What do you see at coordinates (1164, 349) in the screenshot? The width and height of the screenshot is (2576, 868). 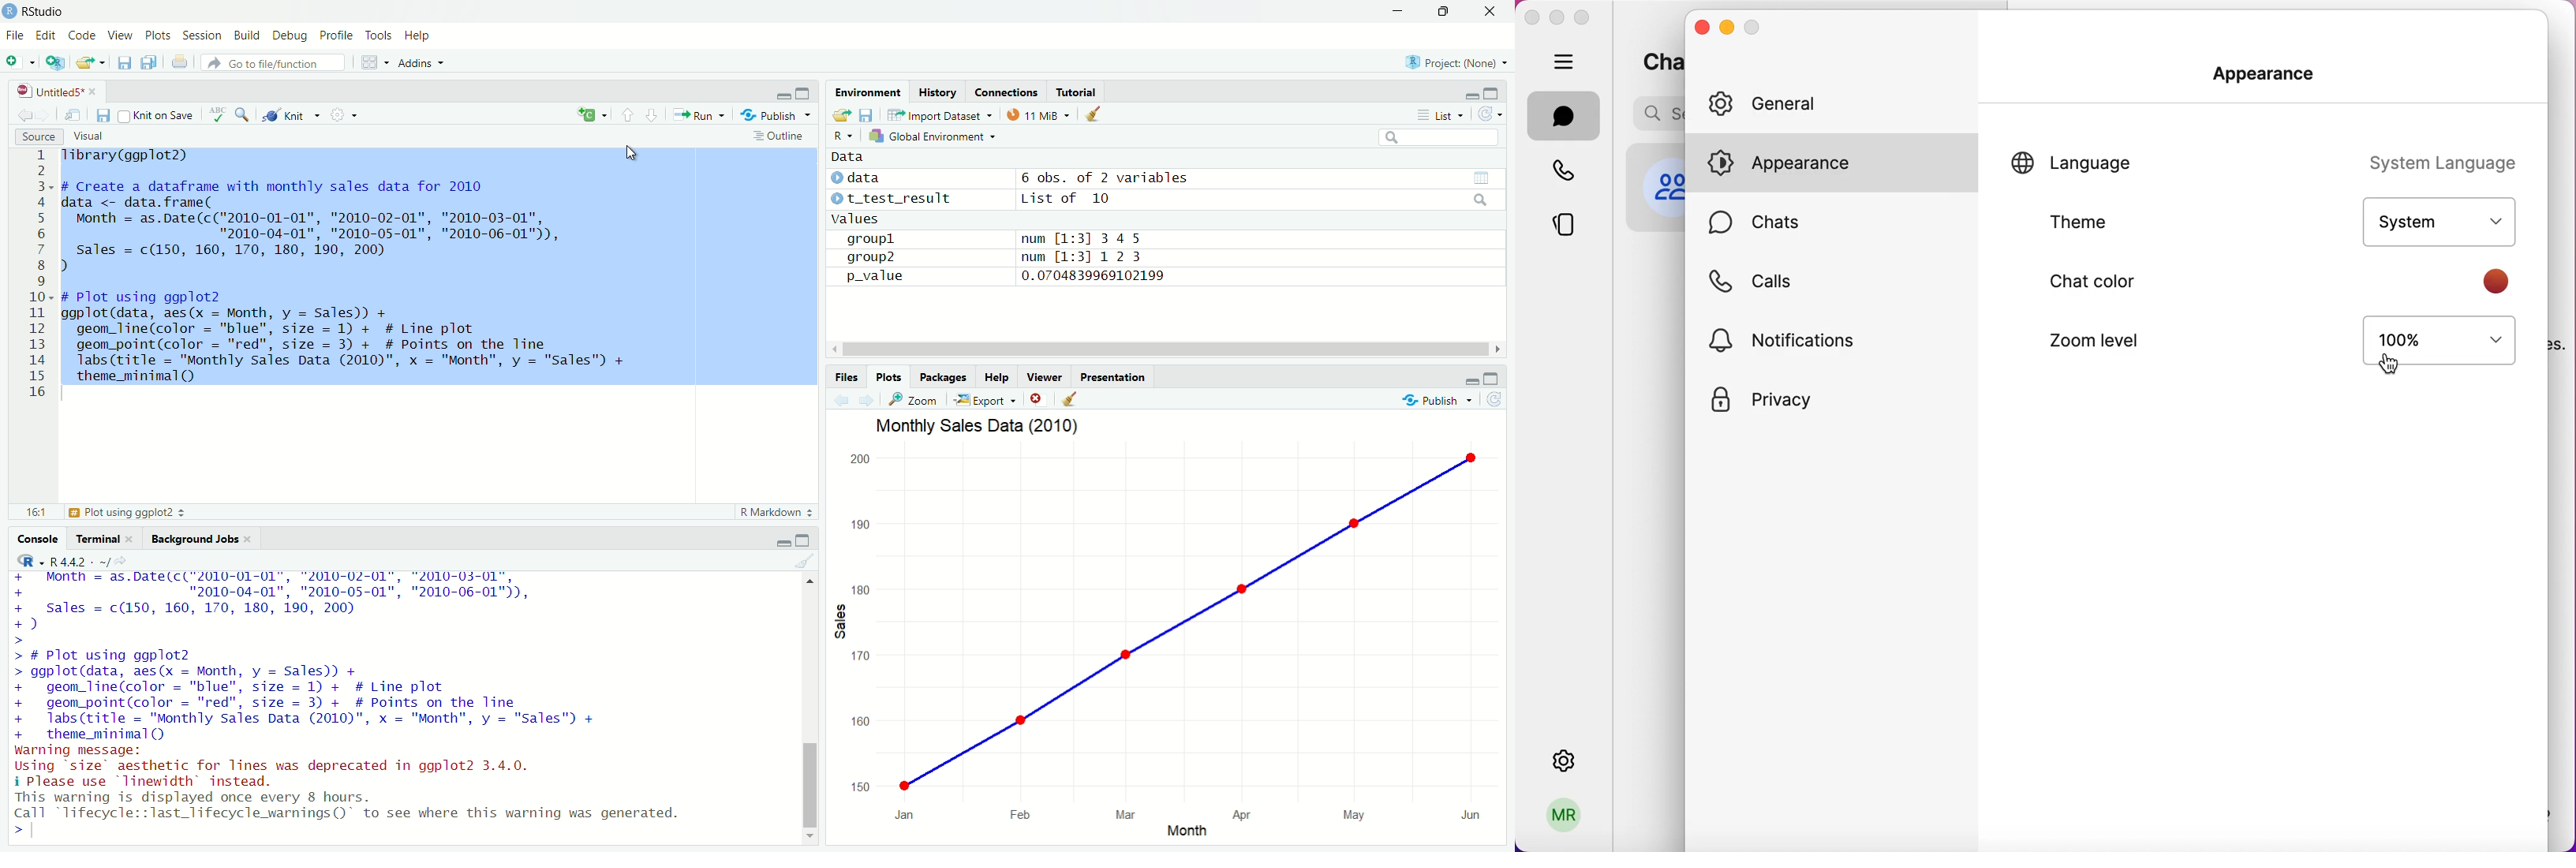 I see `scroll bar` at bounding box center [1164, 349].